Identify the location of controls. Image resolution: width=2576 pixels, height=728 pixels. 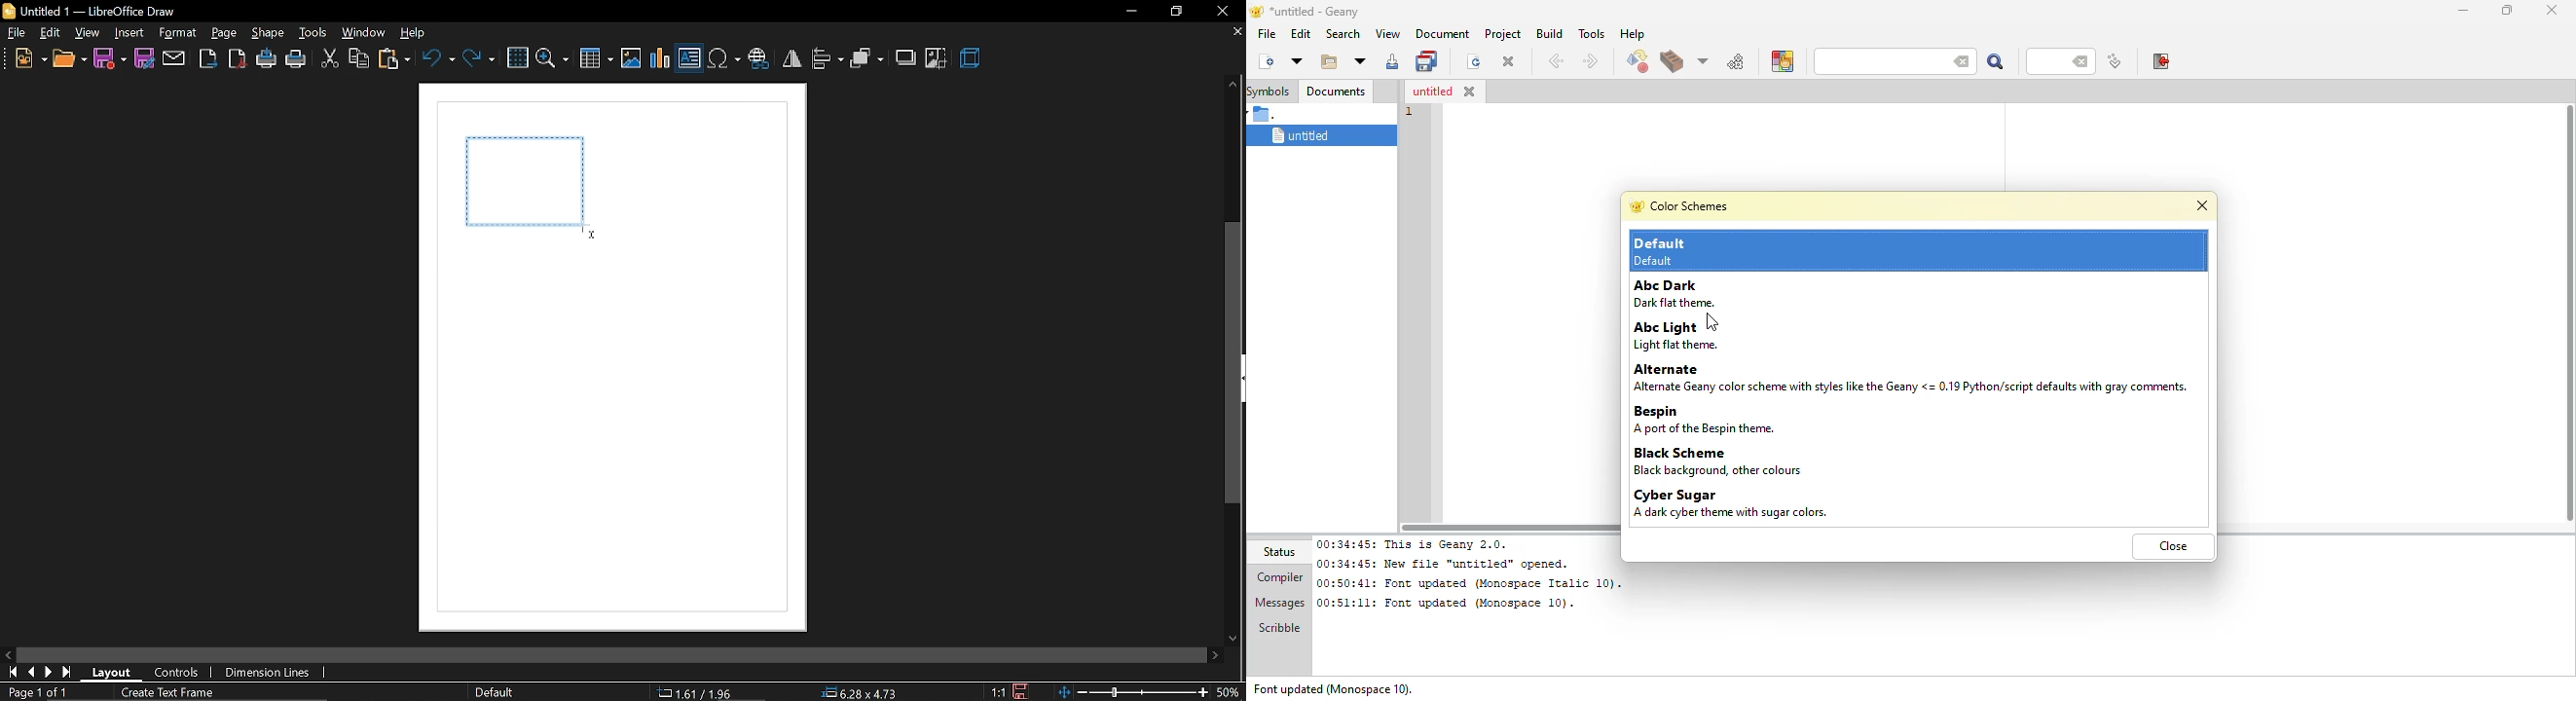
(177, 674).